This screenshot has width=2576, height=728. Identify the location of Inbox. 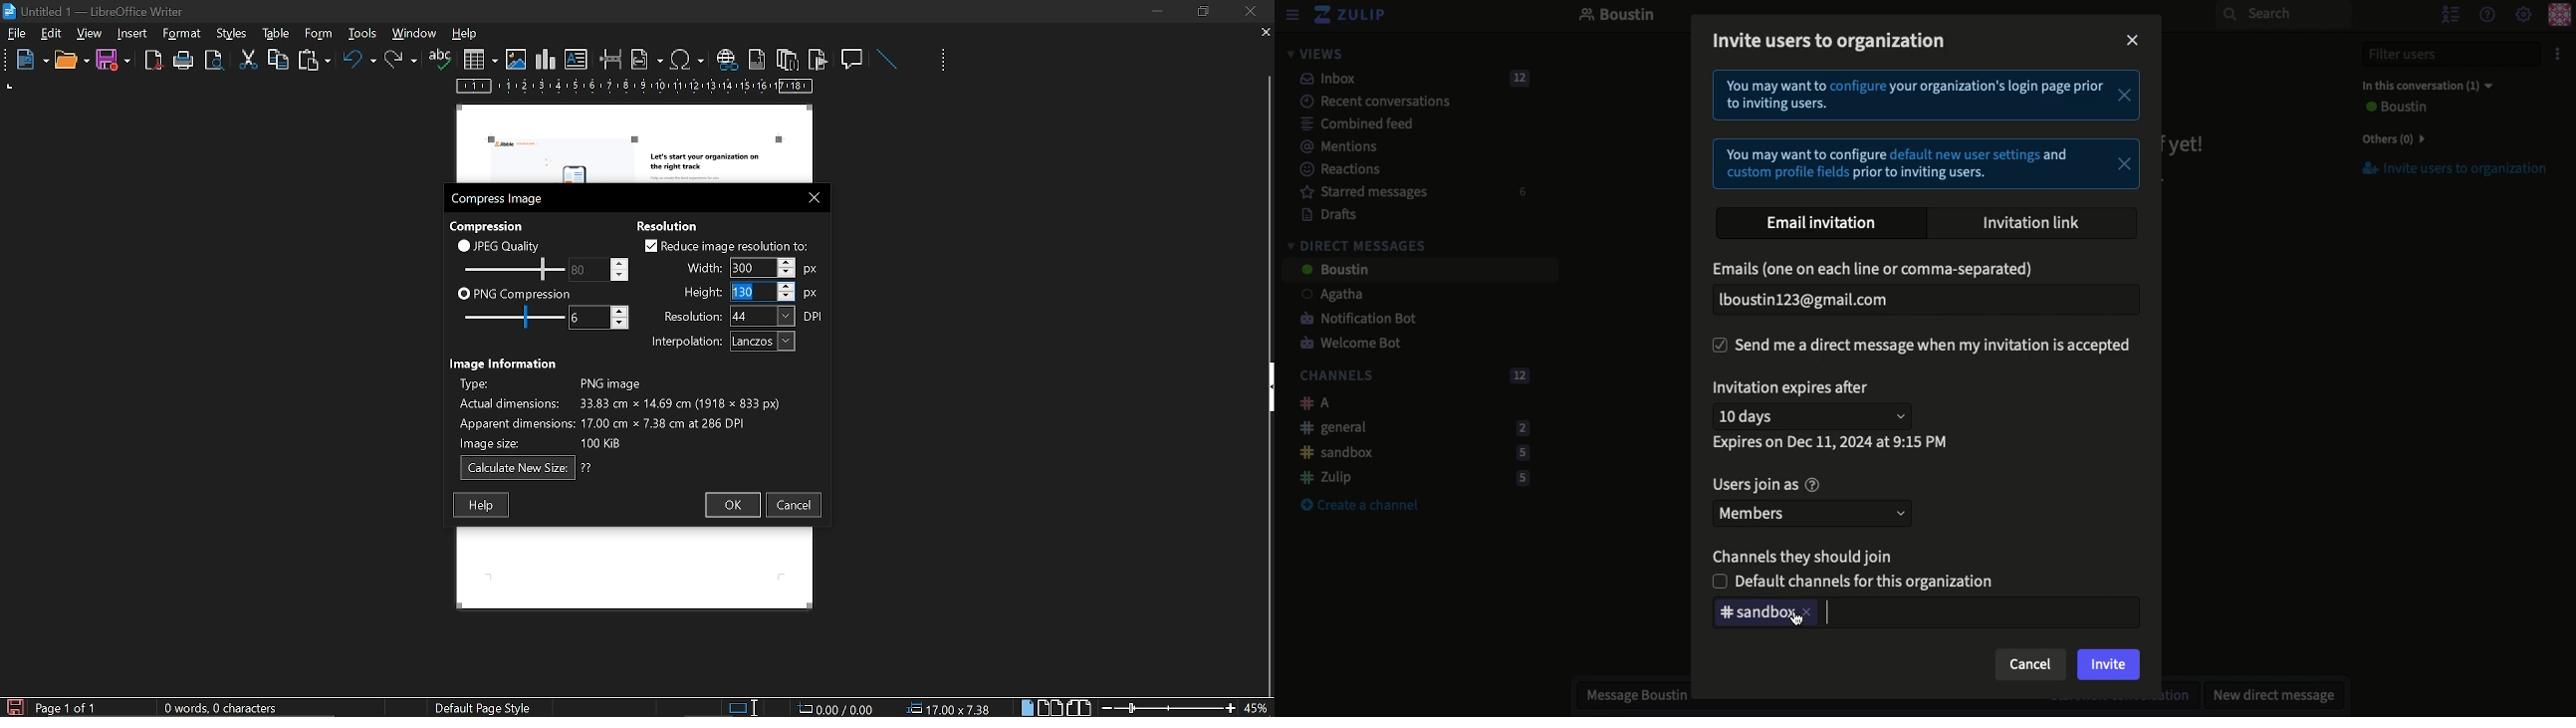
(1407, 79).